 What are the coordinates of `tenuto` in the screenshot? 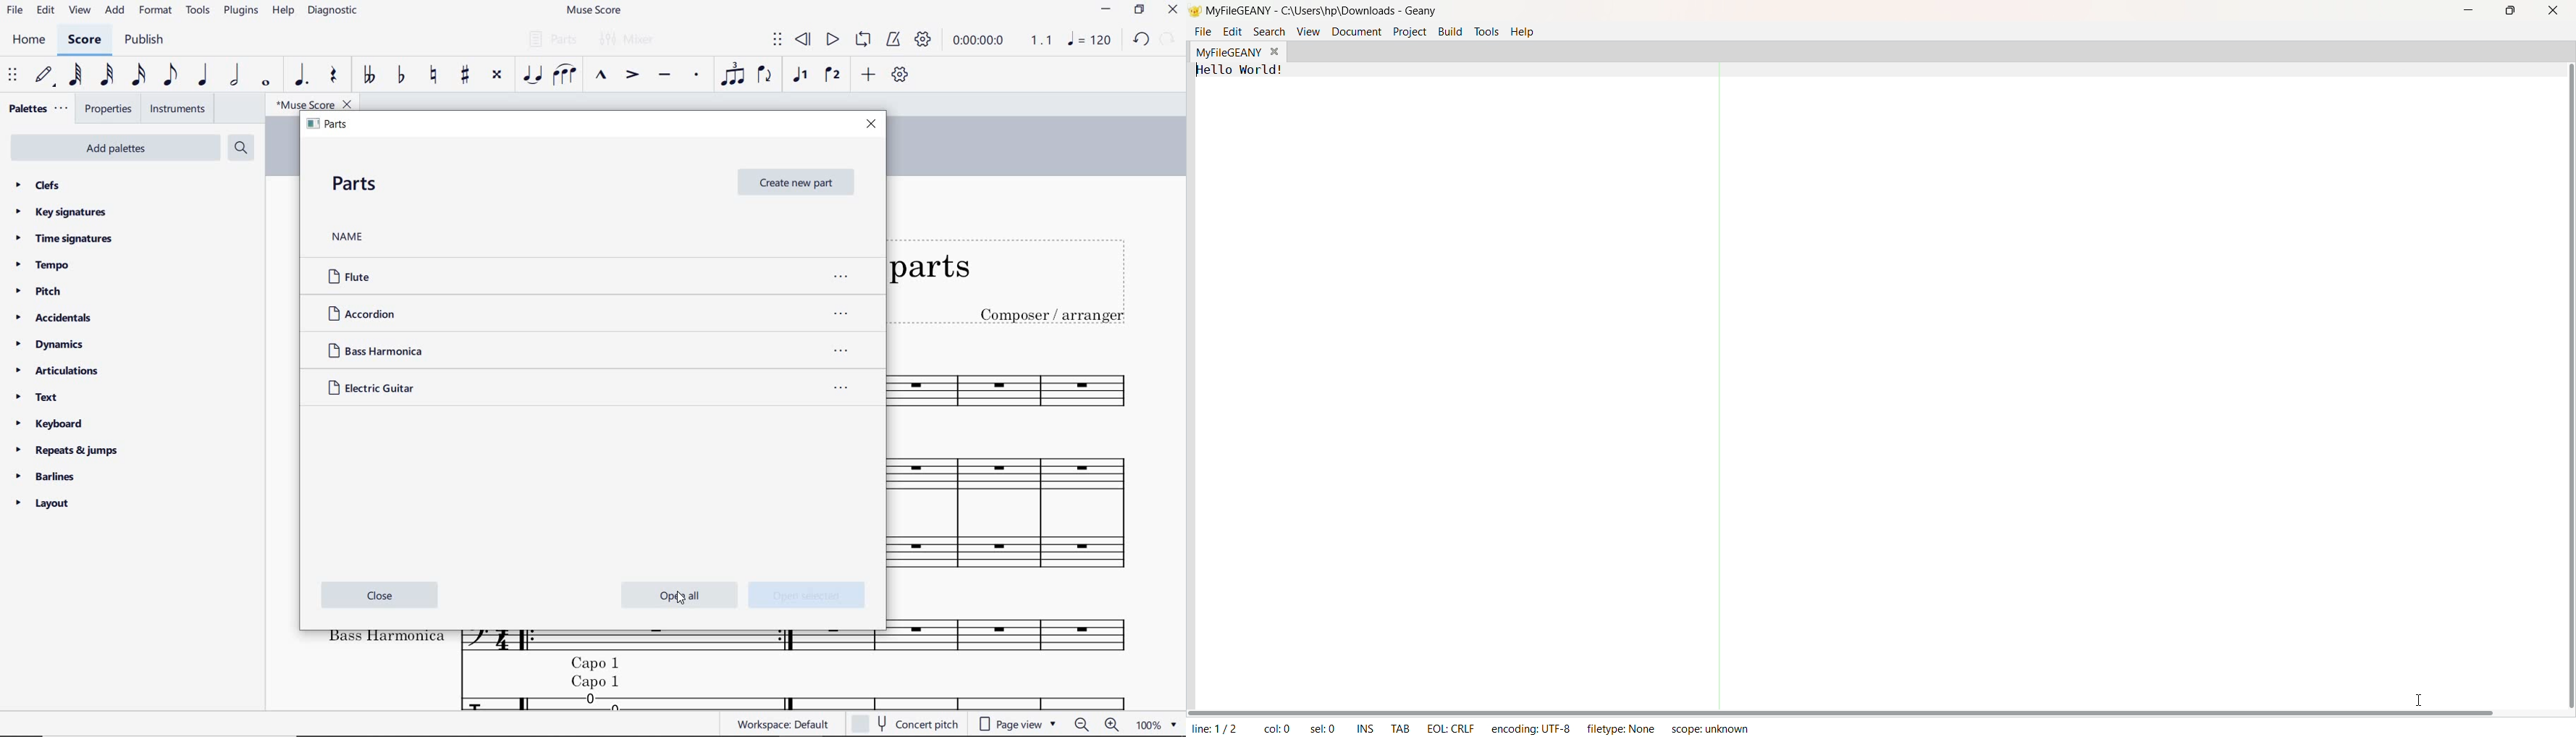 It's located at (664, 76).